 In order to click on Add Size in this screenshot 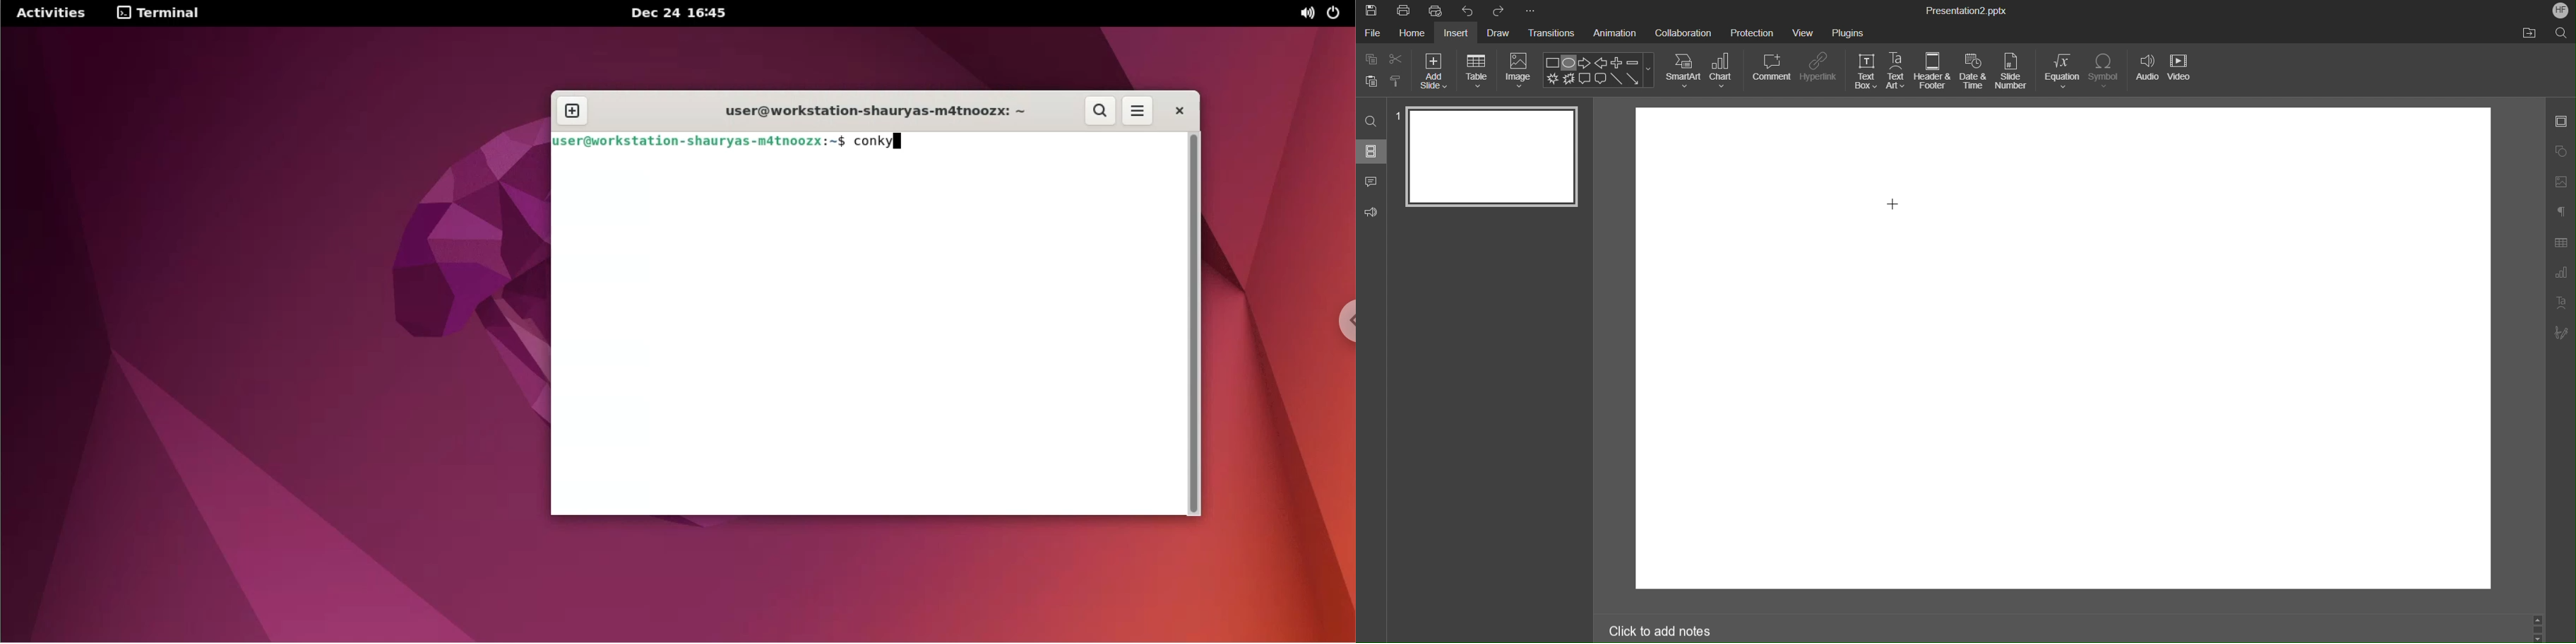, I will do `click(1433, 70)`.